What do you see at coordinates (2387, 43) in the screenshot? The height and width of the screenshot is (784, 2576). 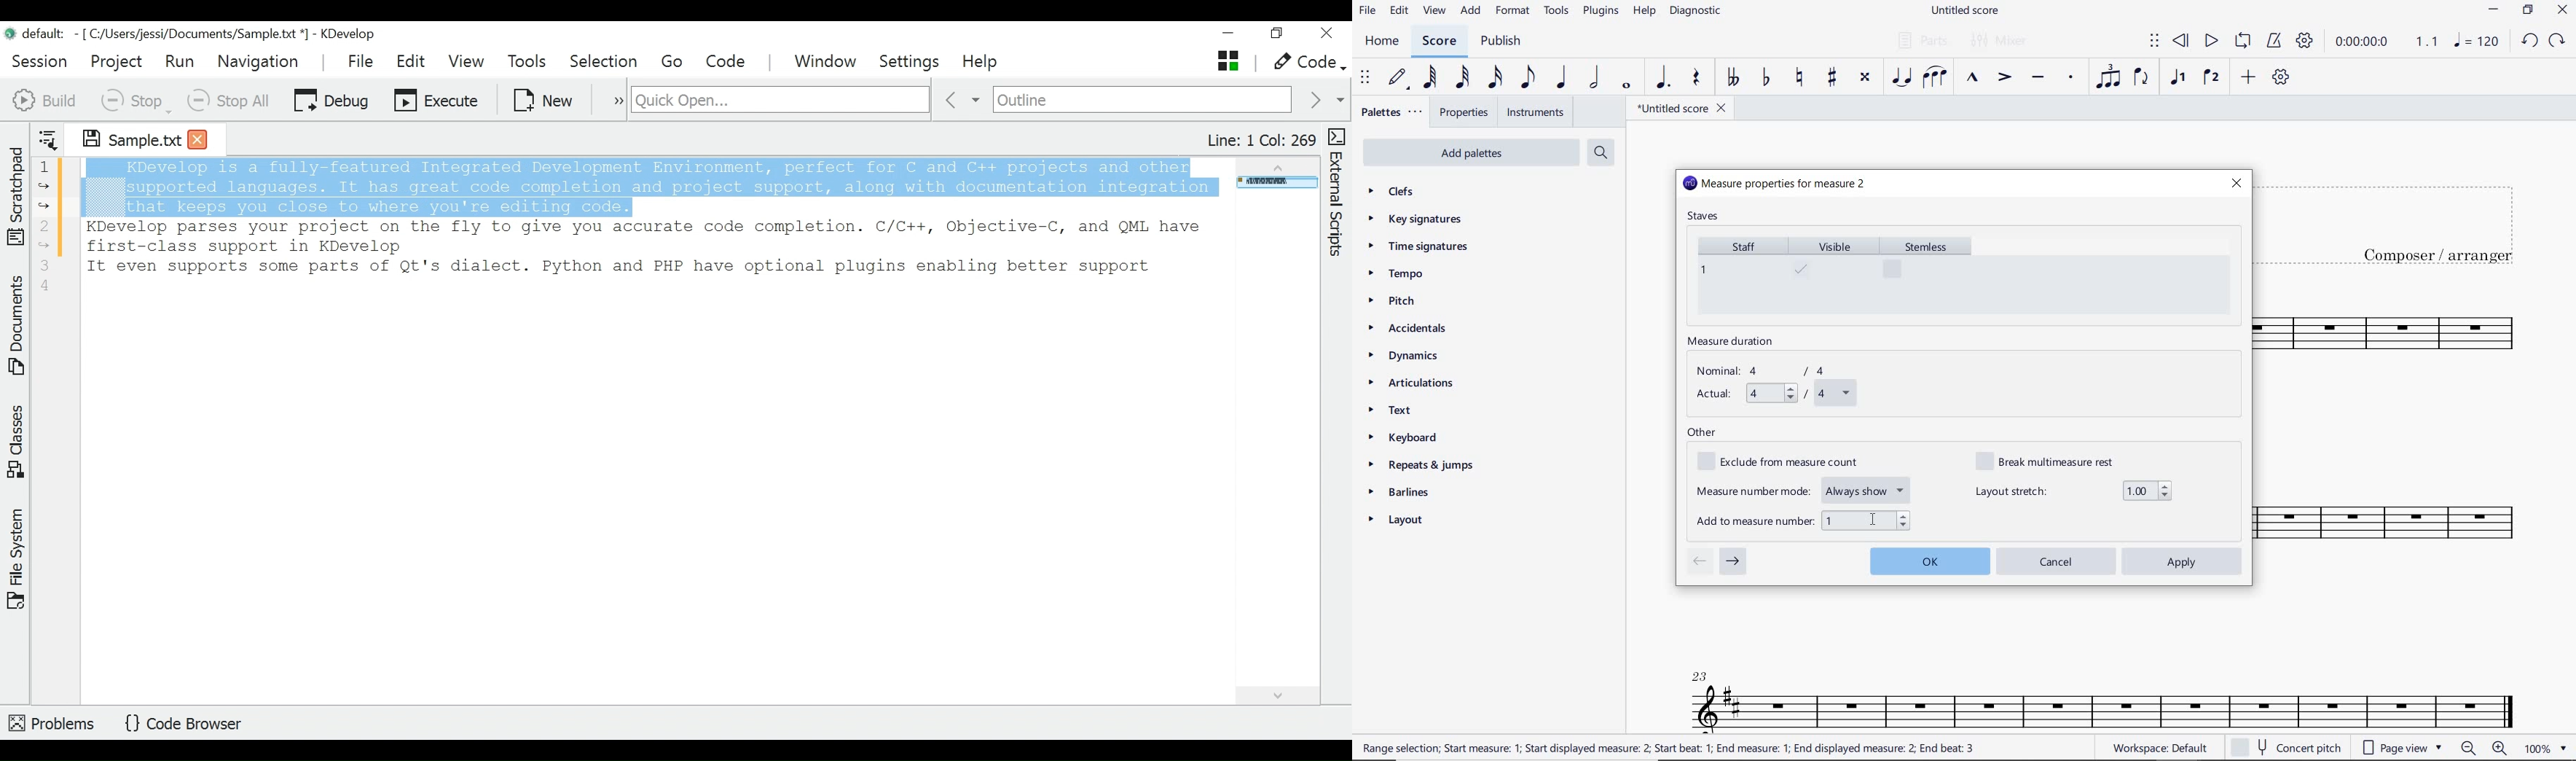 I see `PLAY SPEED` at bounding box center [2387, 43].